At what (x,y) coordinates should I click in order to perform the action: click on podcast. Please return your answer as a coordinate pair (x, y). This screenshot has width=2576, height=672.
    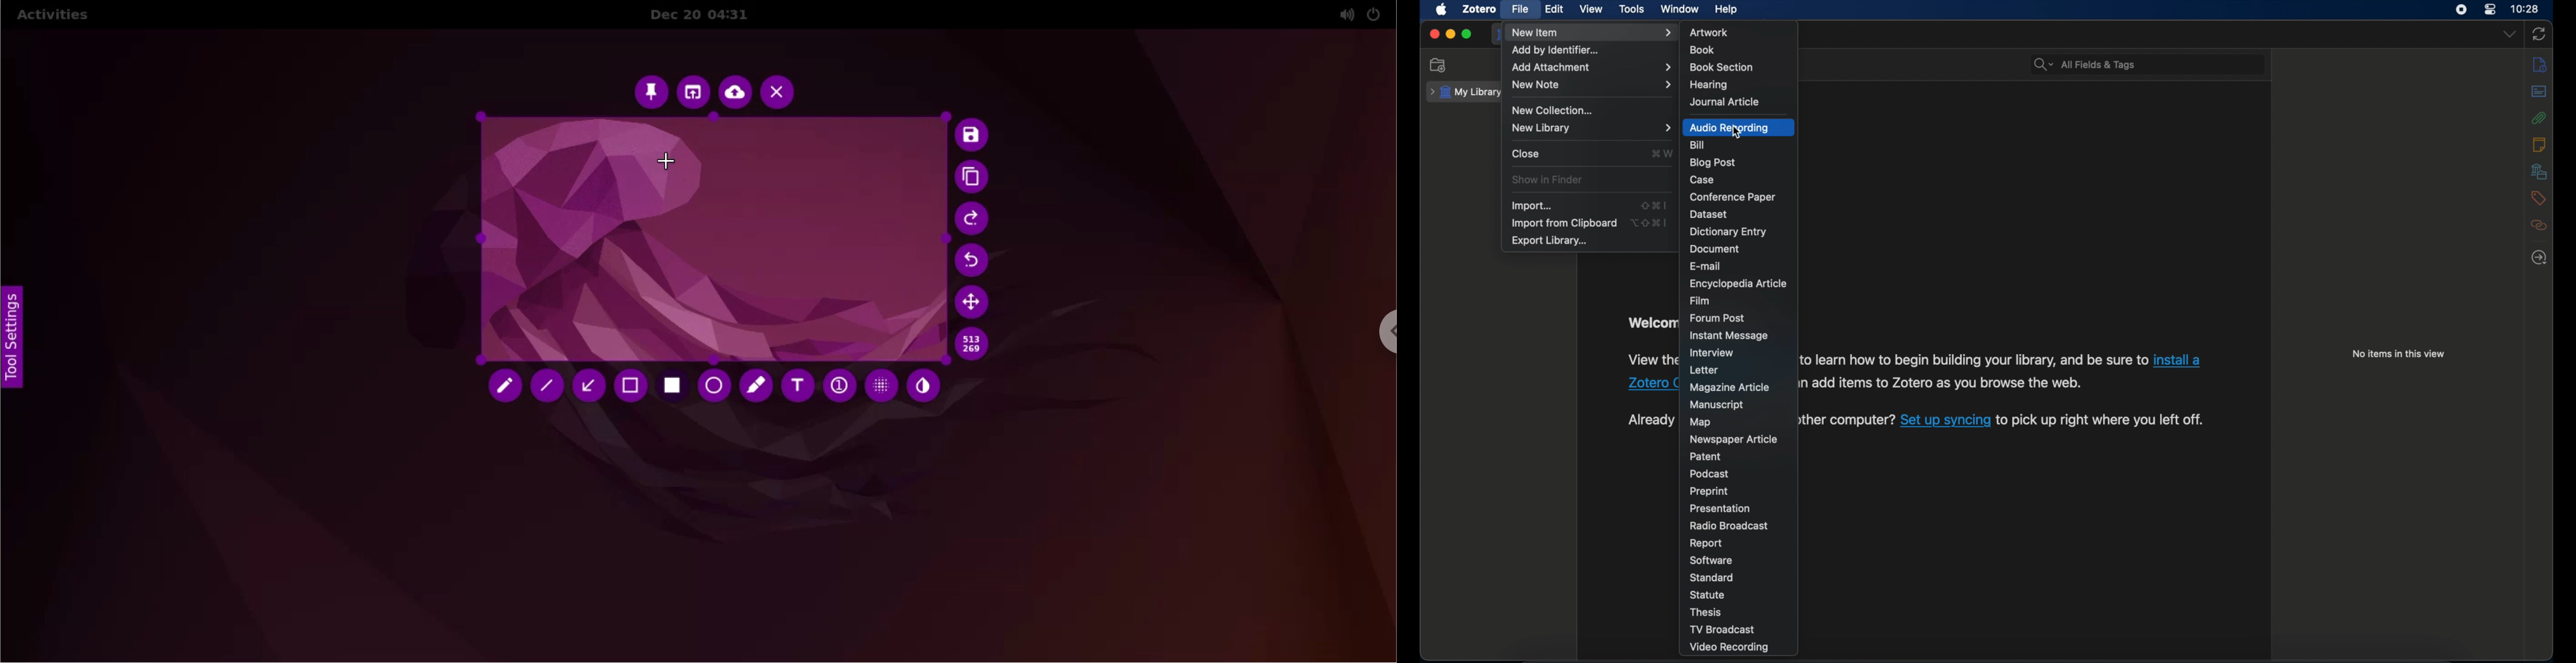
    Looking at the image, I should click on (1709, 473).